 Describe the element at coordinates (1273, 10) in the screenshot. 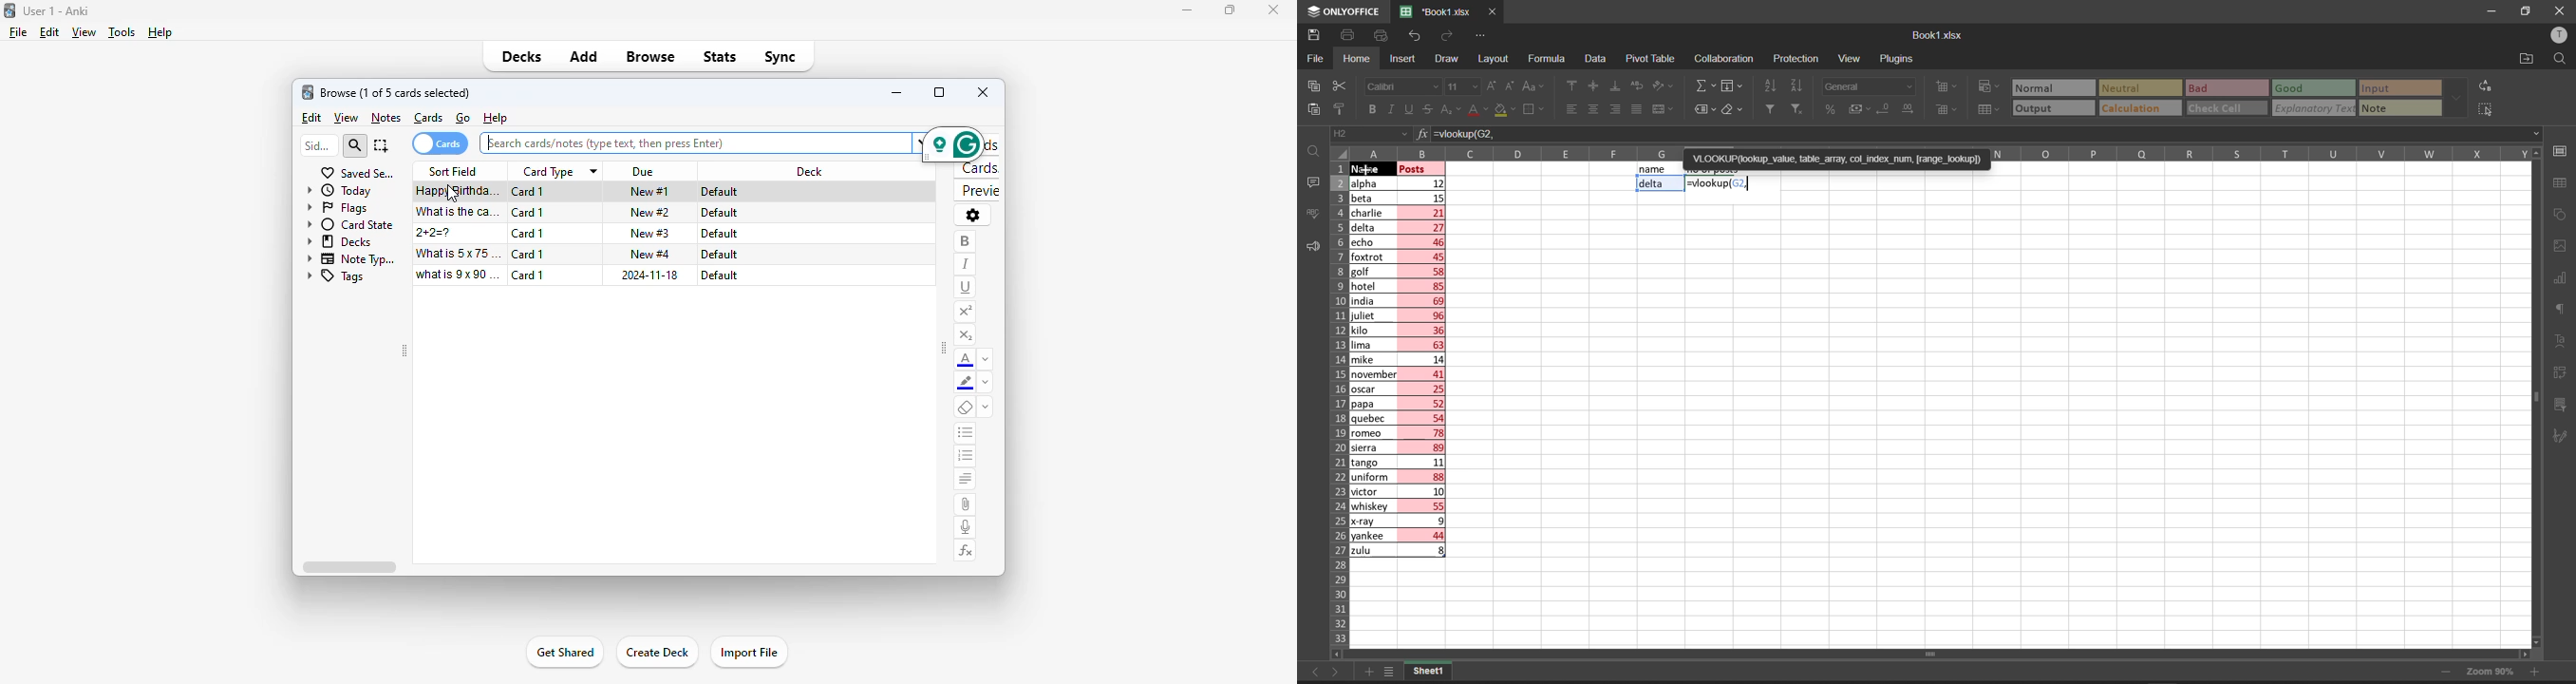

I see `close` at that location.